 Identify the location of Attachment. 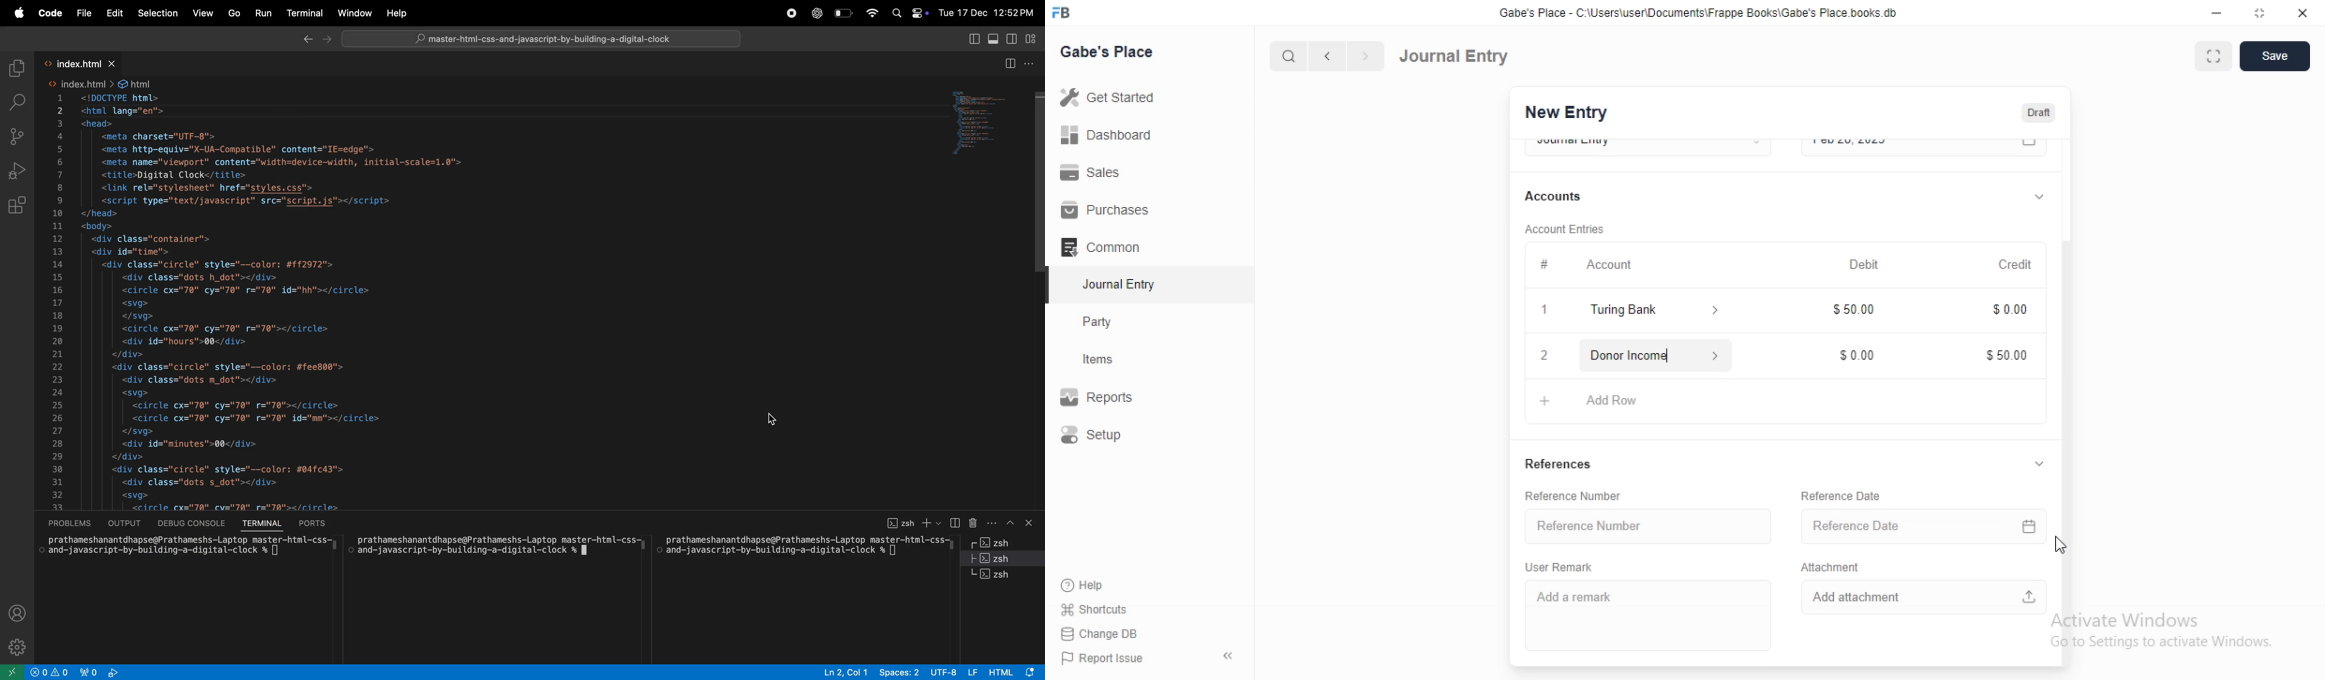
(1830, 565).